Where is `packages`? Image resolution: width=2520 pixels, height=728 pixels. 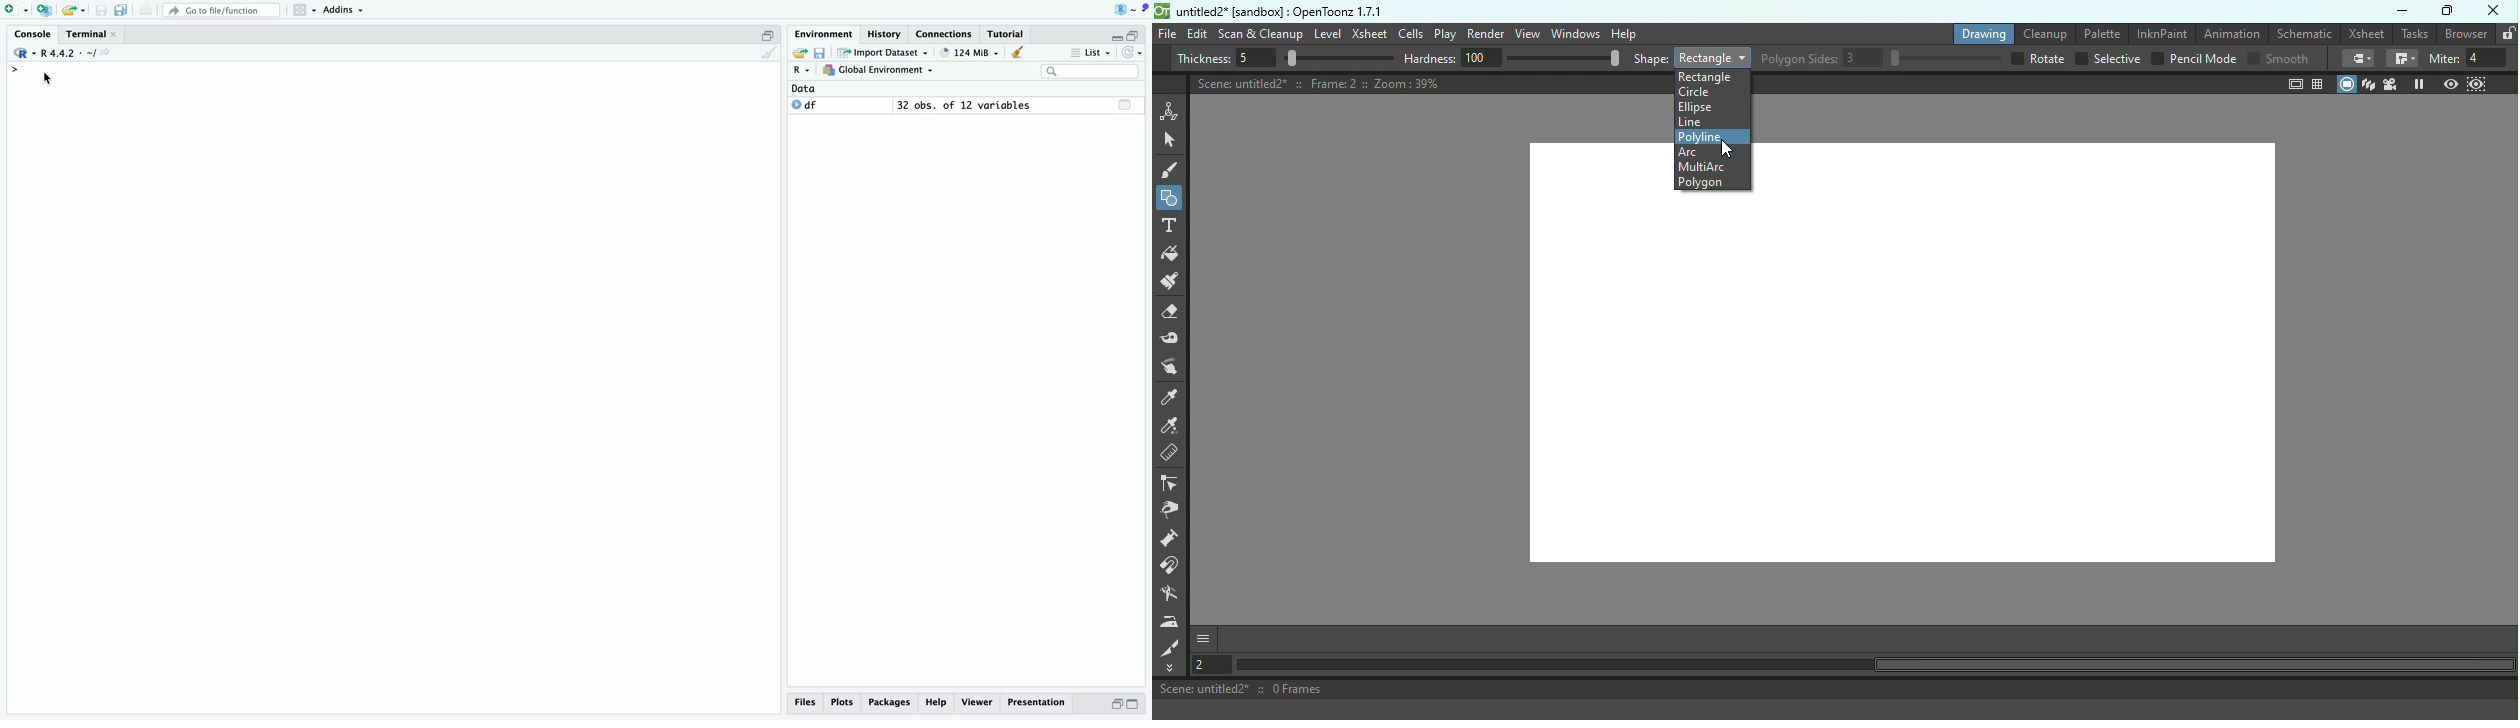 packages is located at coordinates (890, 704).